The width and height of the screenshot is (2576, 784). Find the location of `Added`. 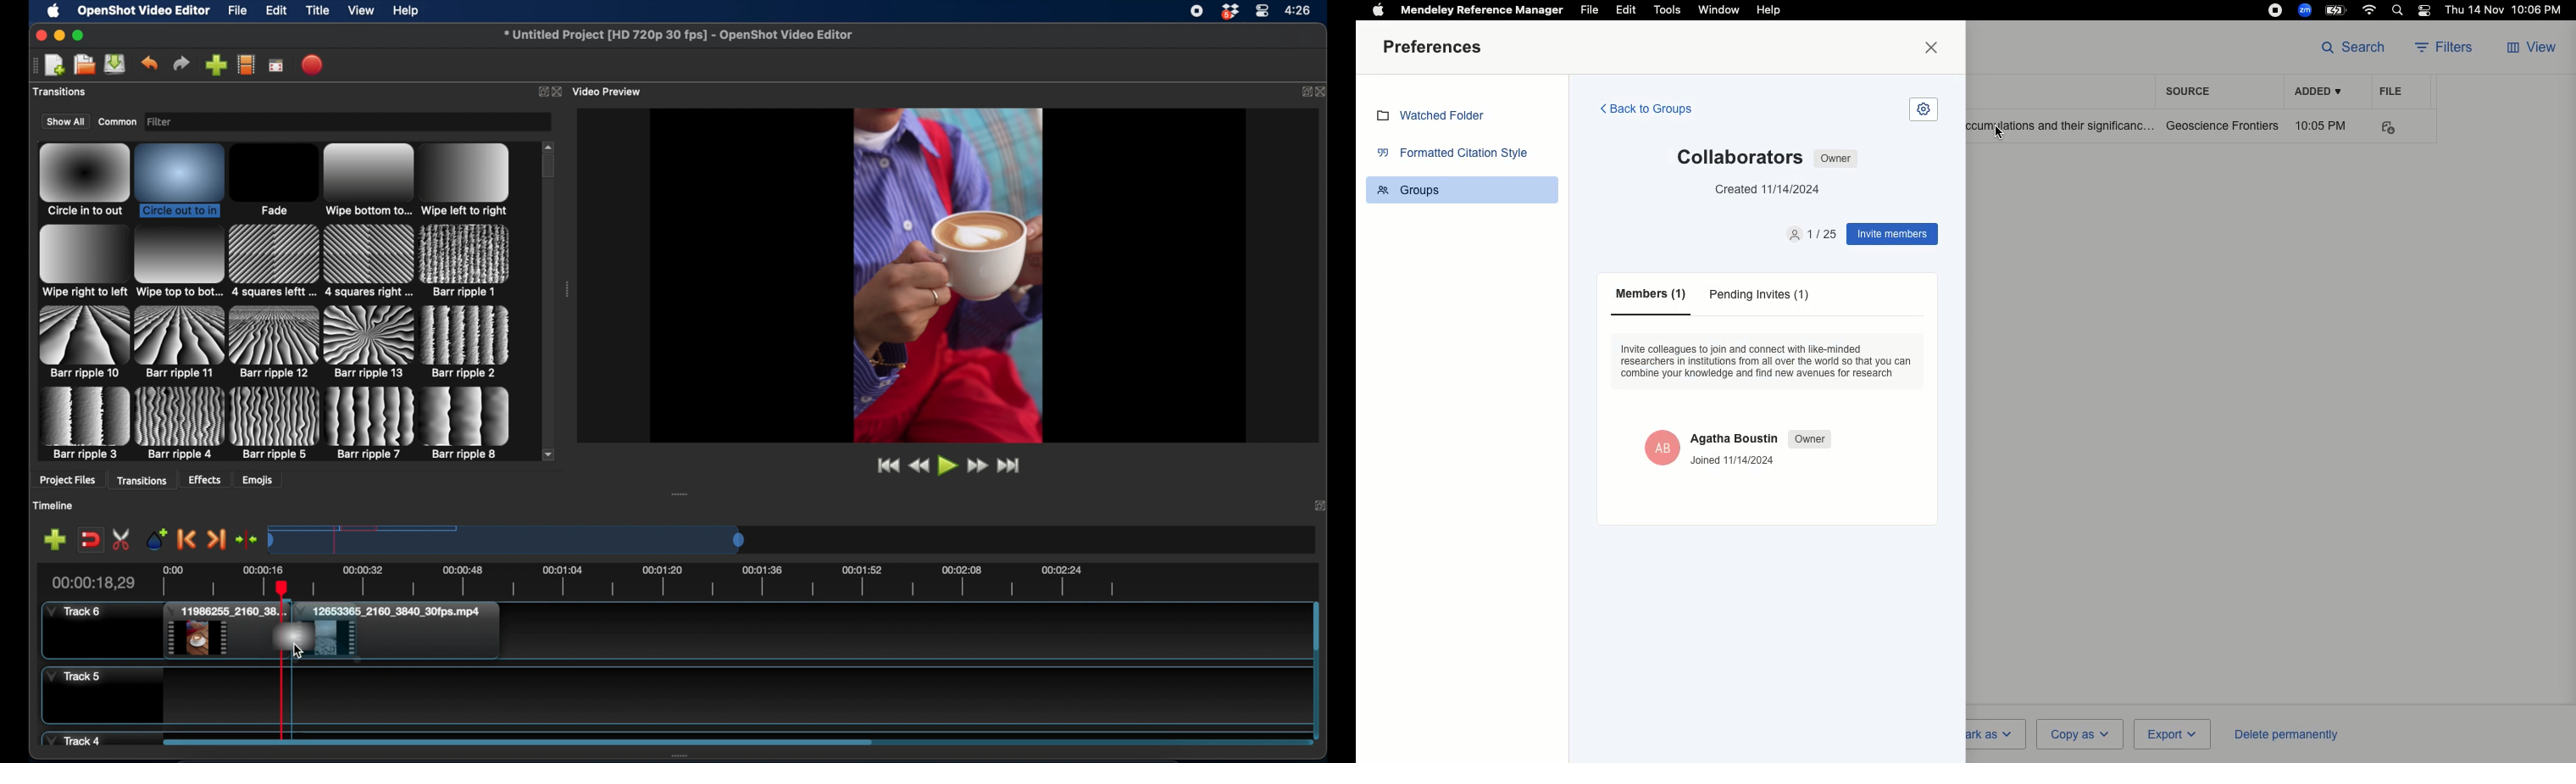

Added is located at coordinates (2317, 92).